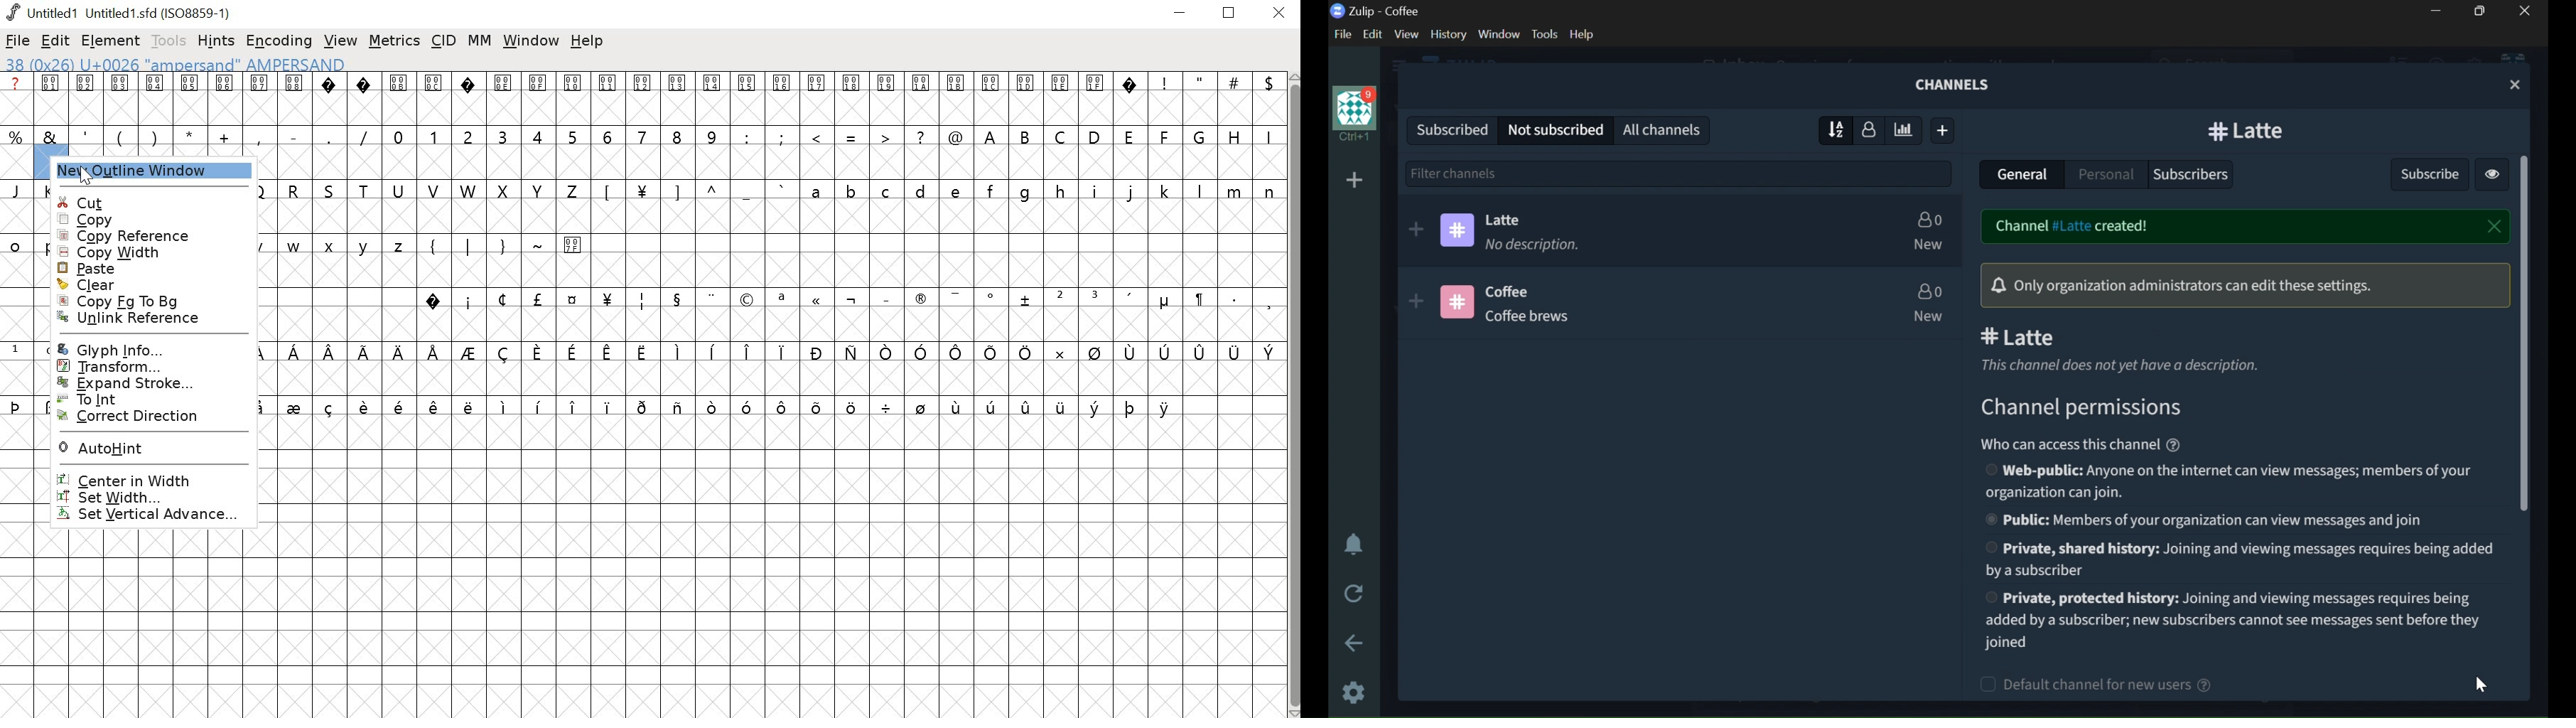  I want to click on symbol, so click(1235, 352).